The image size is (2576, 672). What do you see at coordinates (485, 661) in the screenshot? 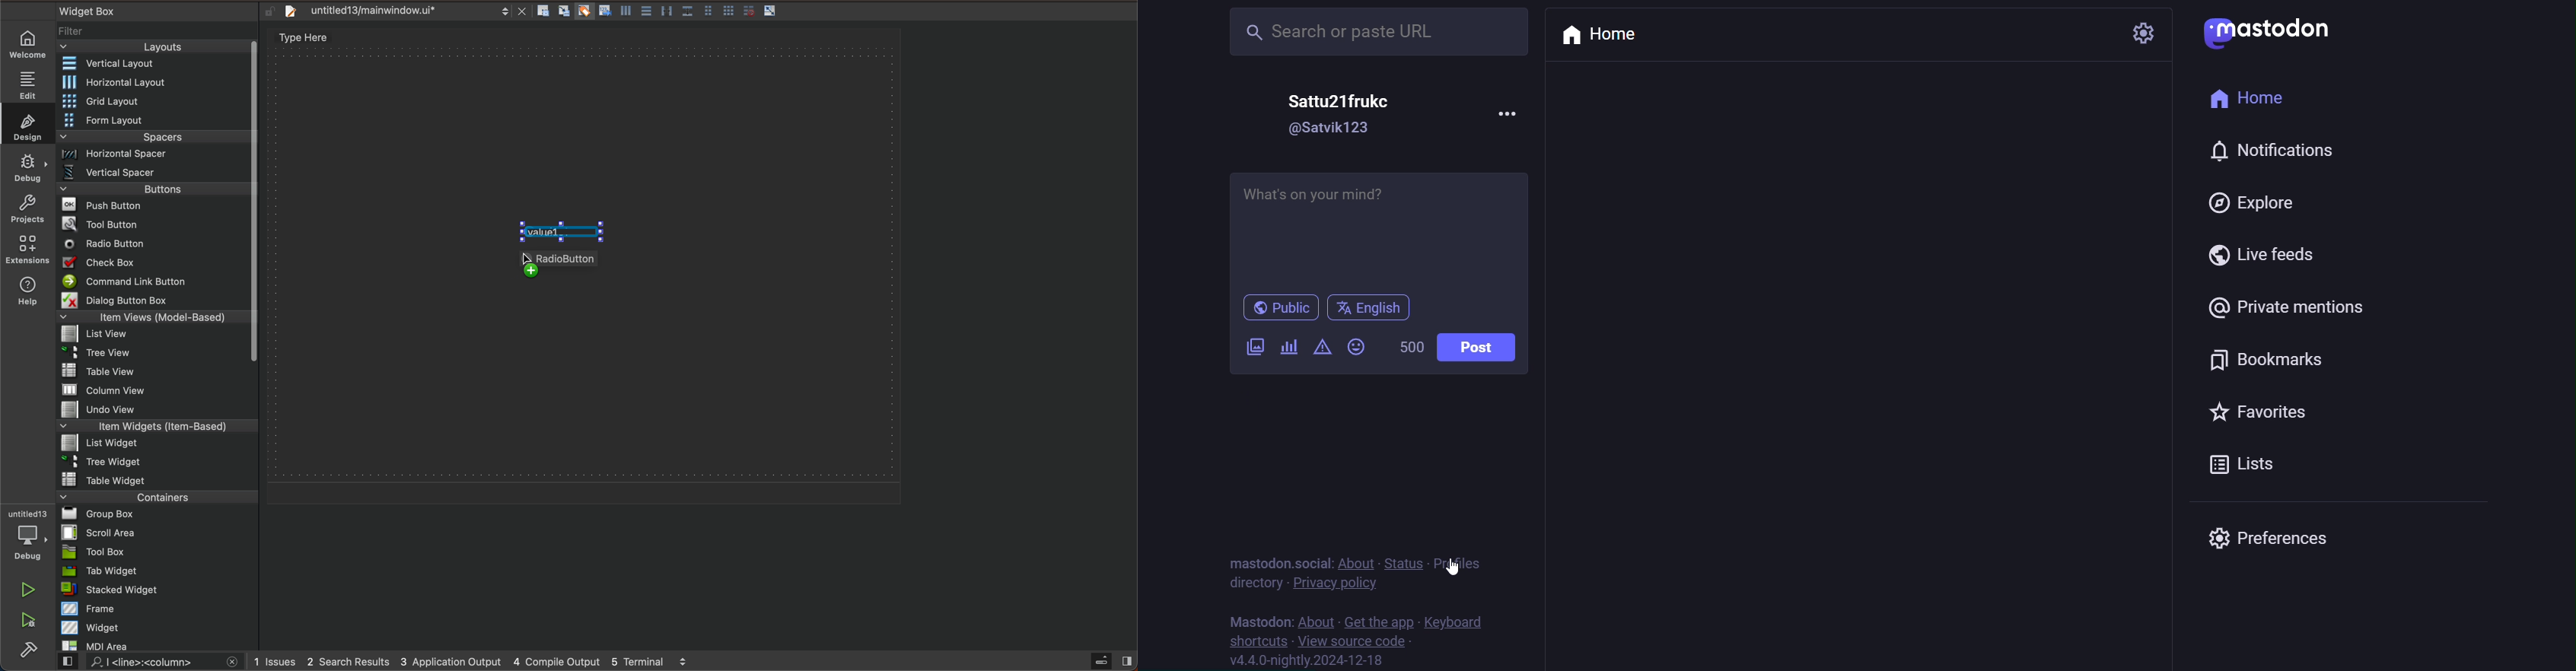
I see `logs` at bounding box center [485, 661].